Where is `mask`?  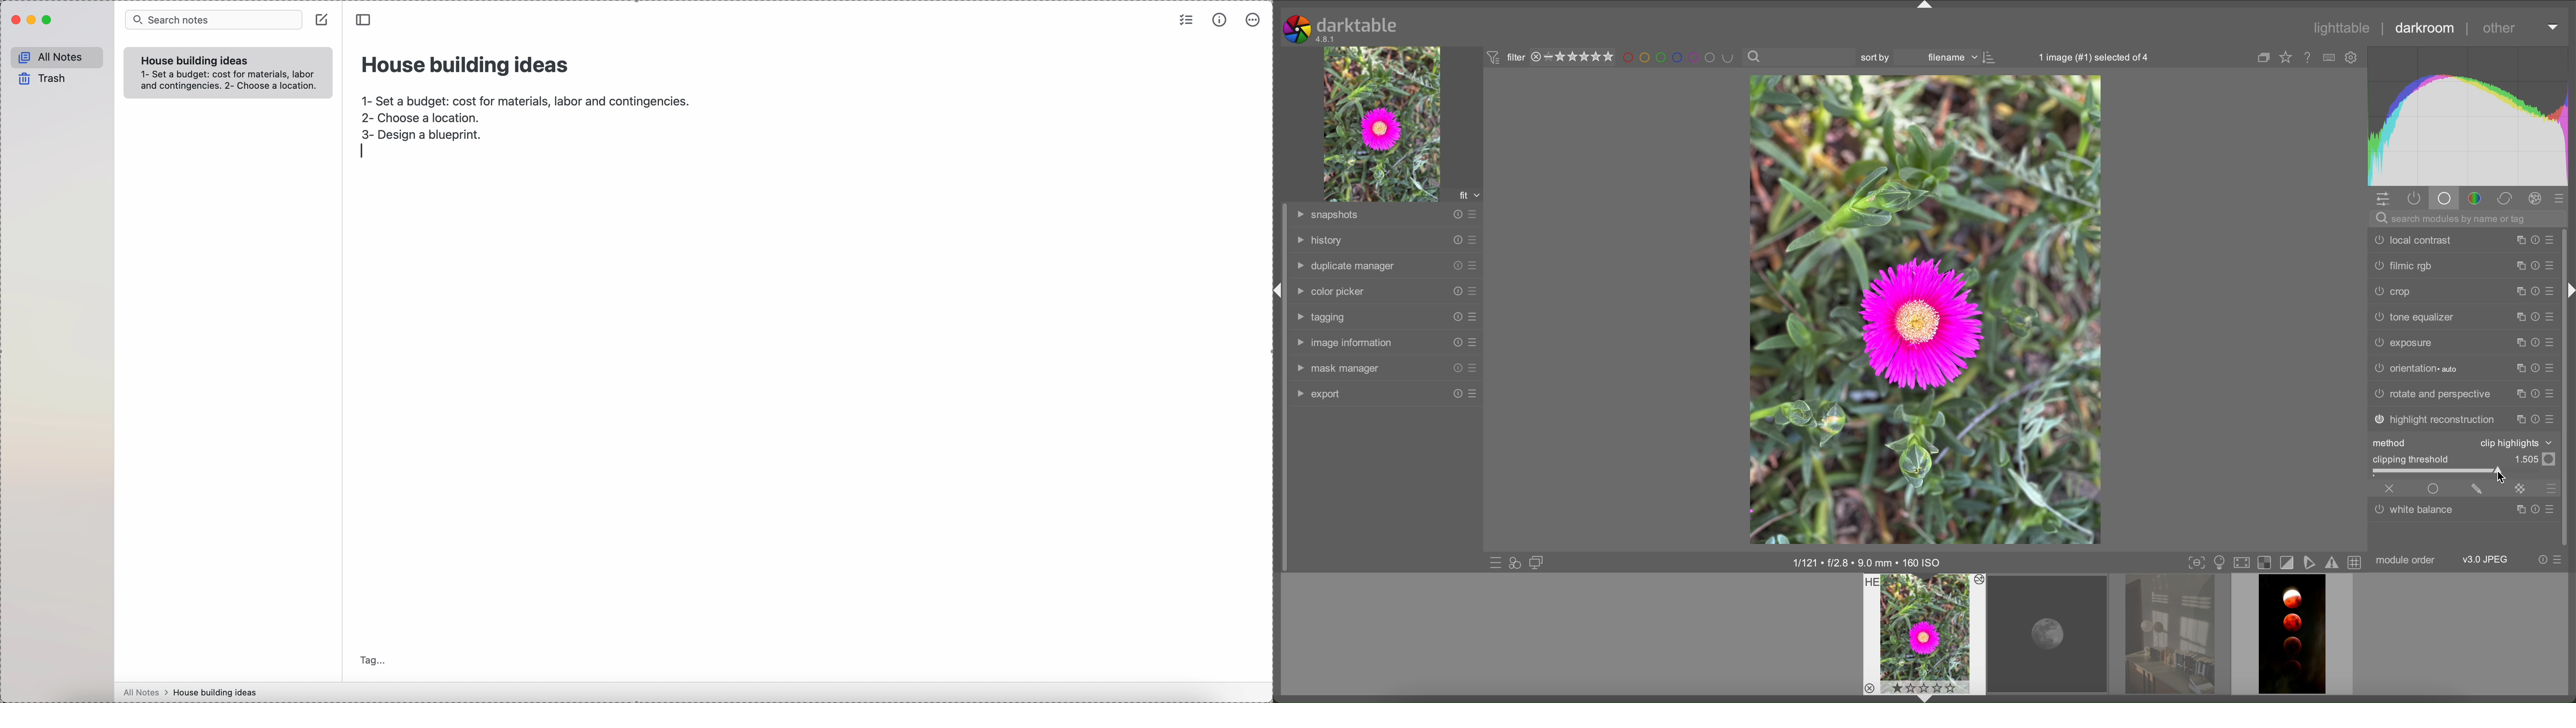 mask is located at coordinates (2519, 488).